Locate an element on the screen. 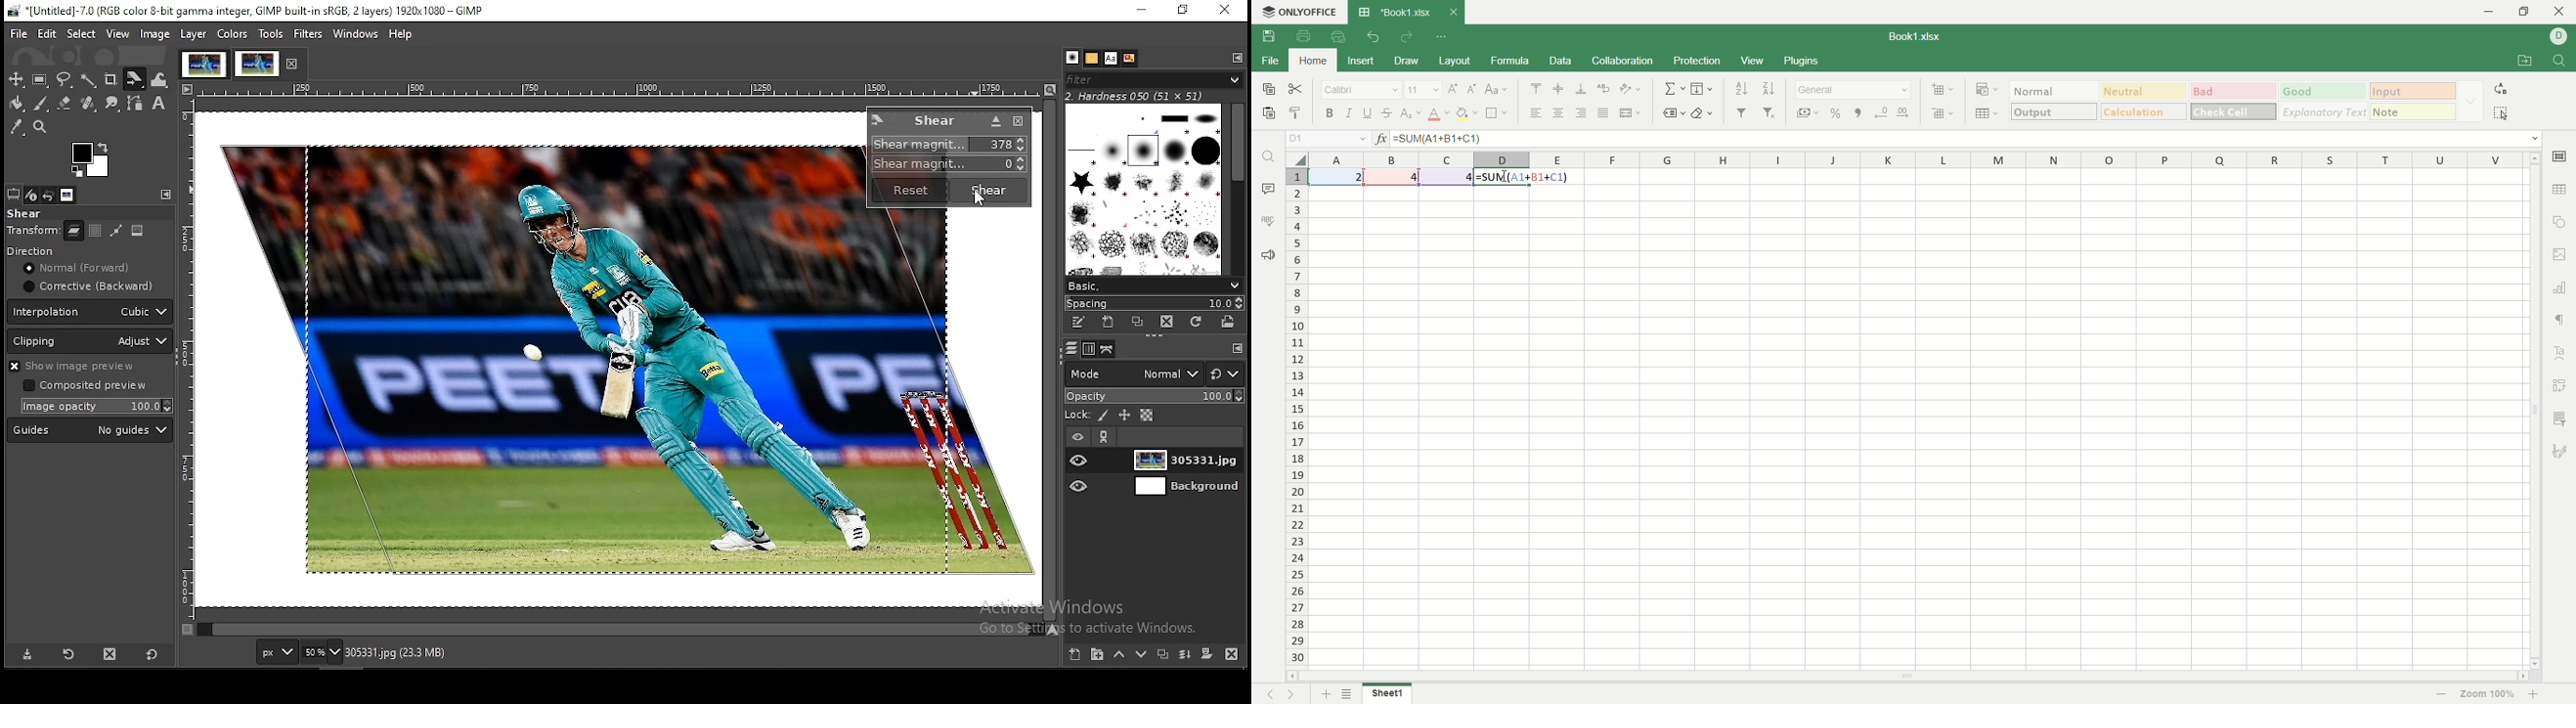 This screenshot has height=728, width=2576. bad is located at coordinates (2234, 91).